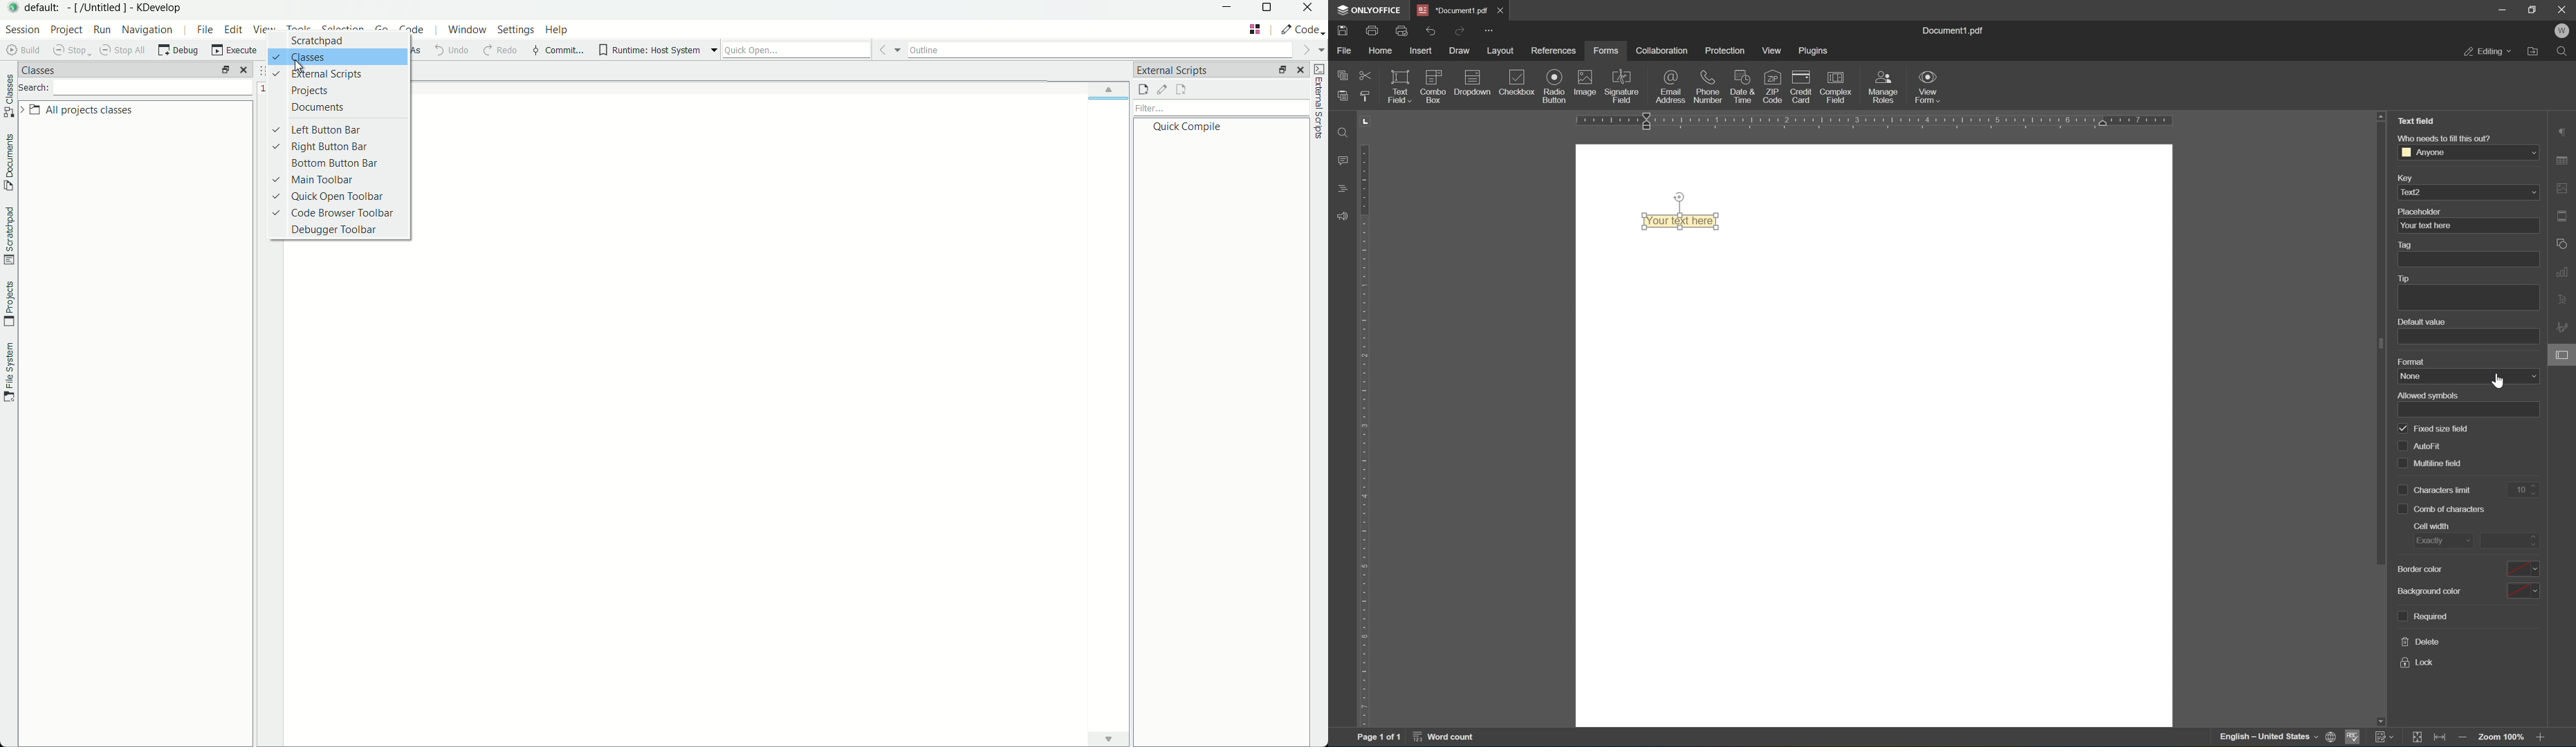  Describe the element at coordinates (1772, 86) in the screenshot. I see `zip code` at that location.